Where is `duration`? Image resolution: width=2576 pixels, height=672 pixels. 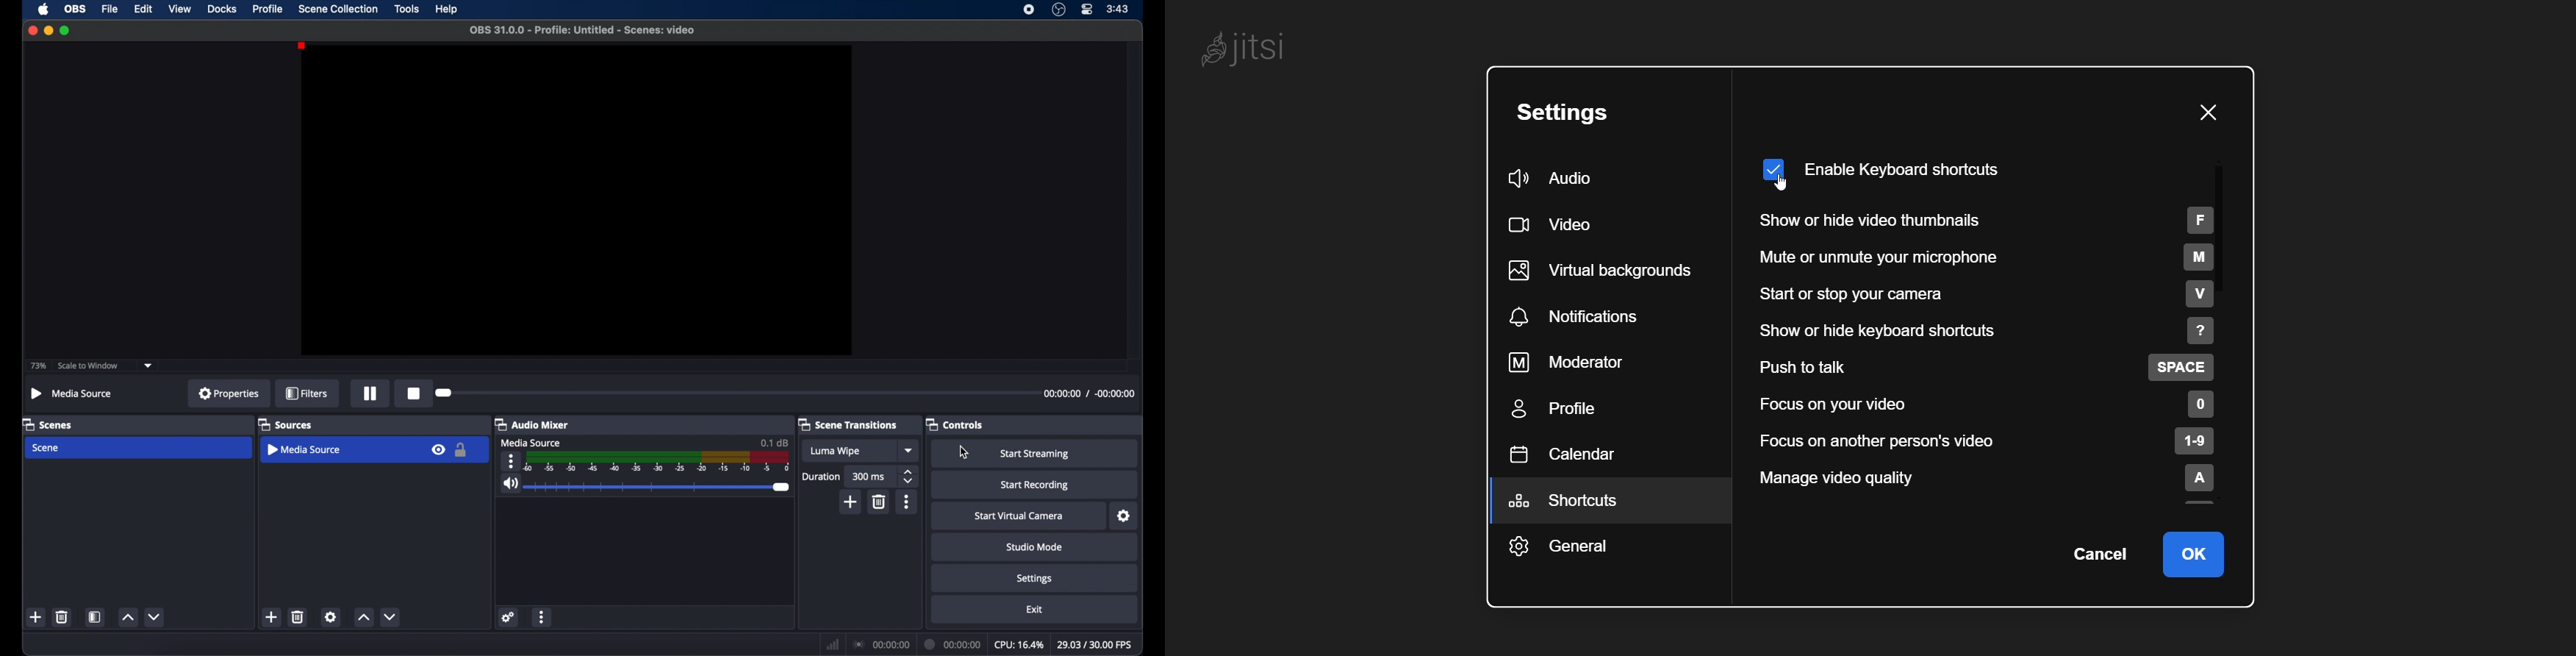
duration is located at coordinates (822, 477).